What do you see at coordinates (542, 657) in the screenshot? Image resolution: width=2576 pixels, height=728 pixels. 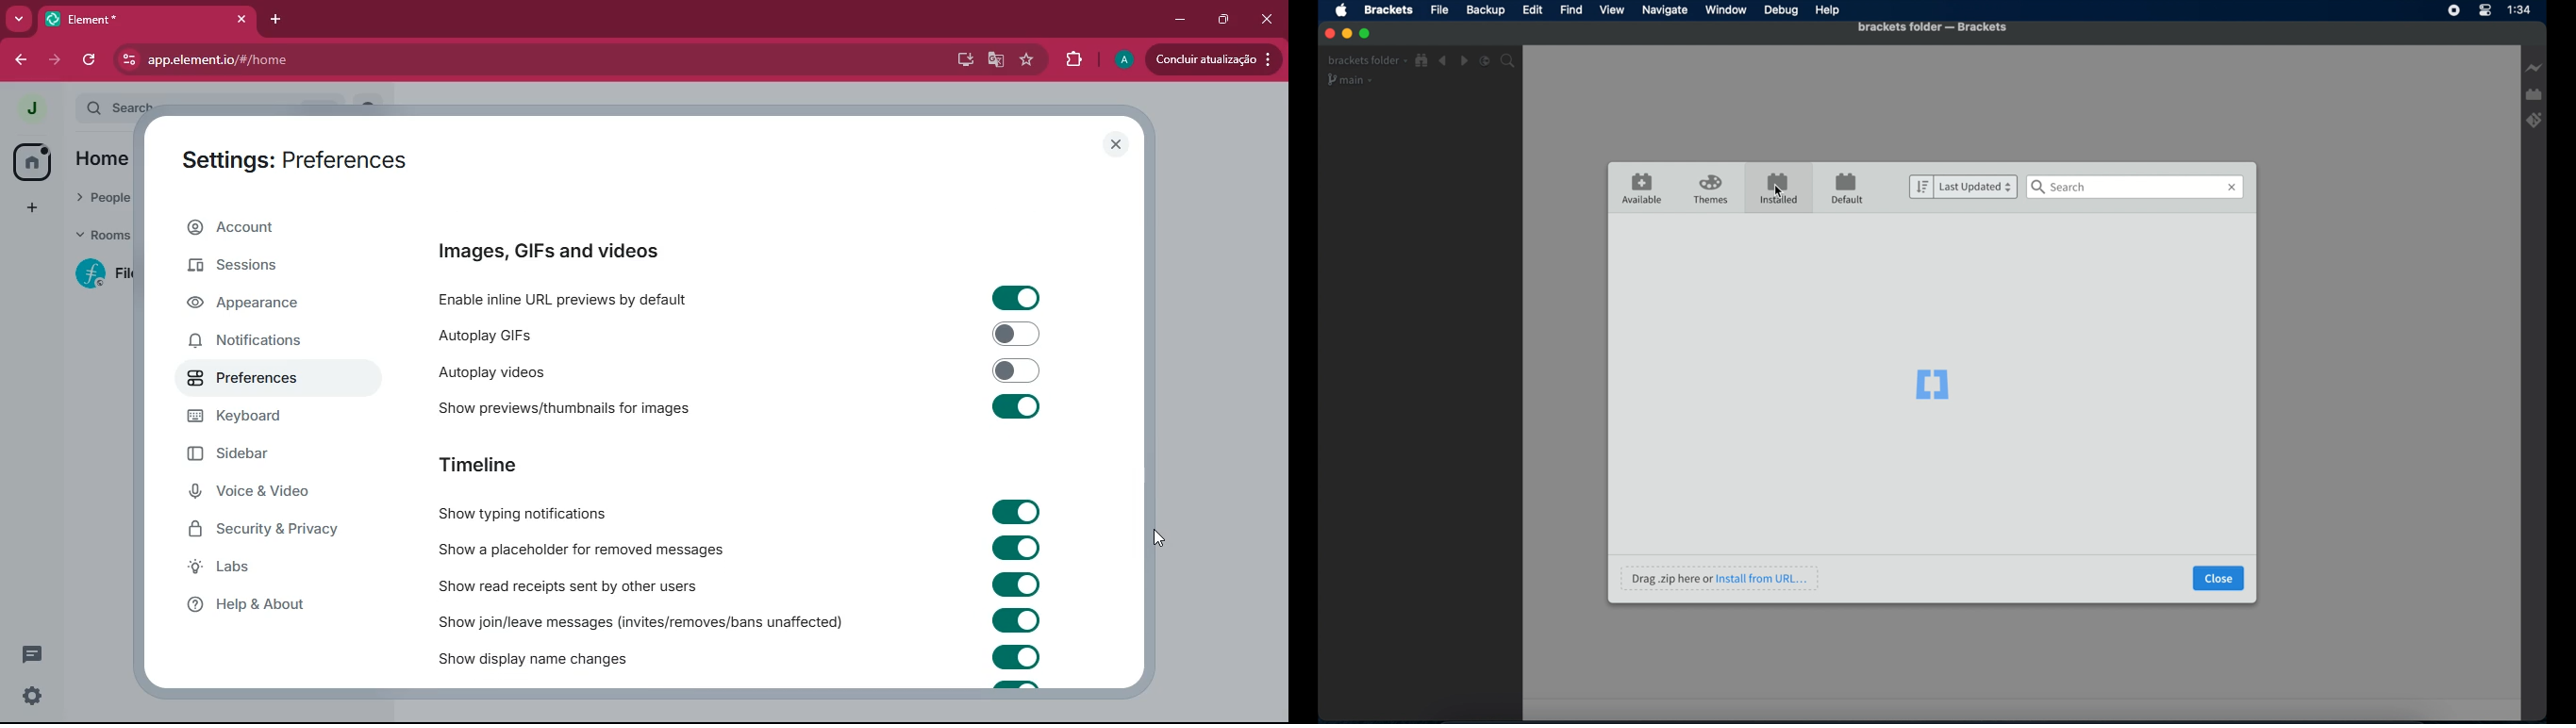 I see `show display name changed` at bounding box center [542, 657].